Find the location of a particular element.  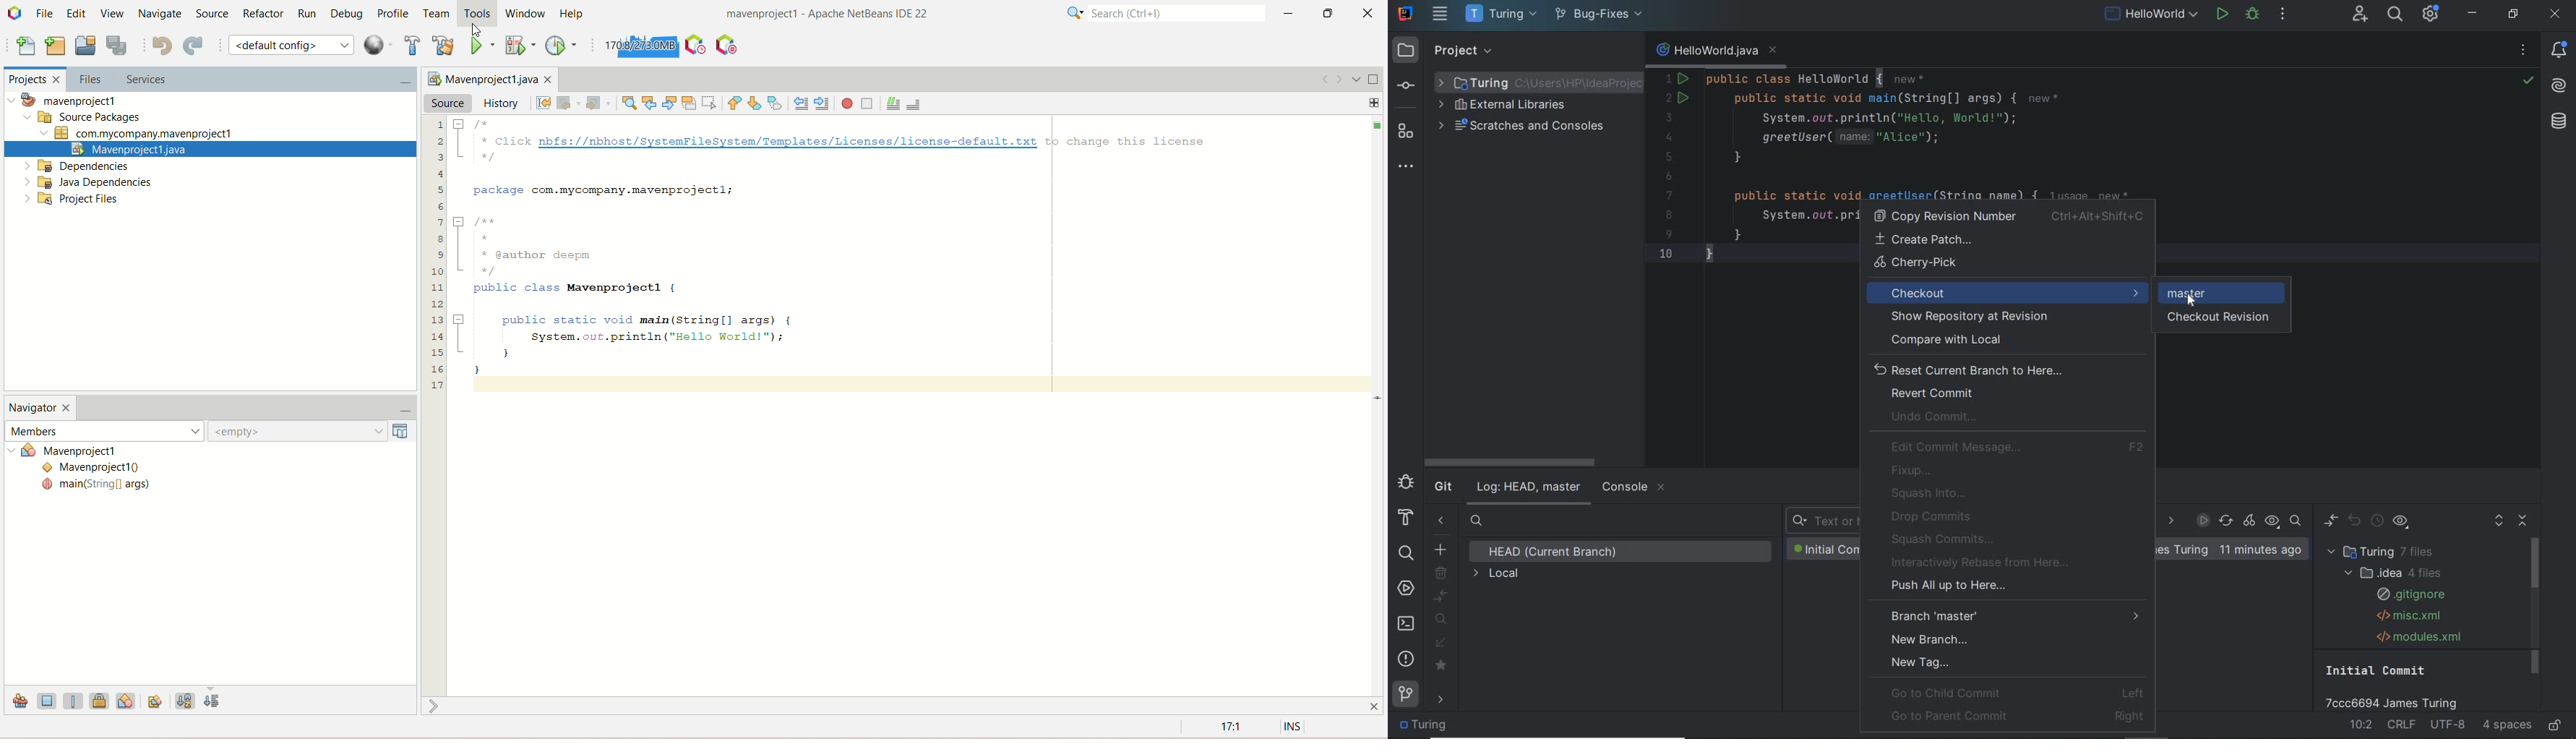

terminal is located at coordinates (1407, 624).